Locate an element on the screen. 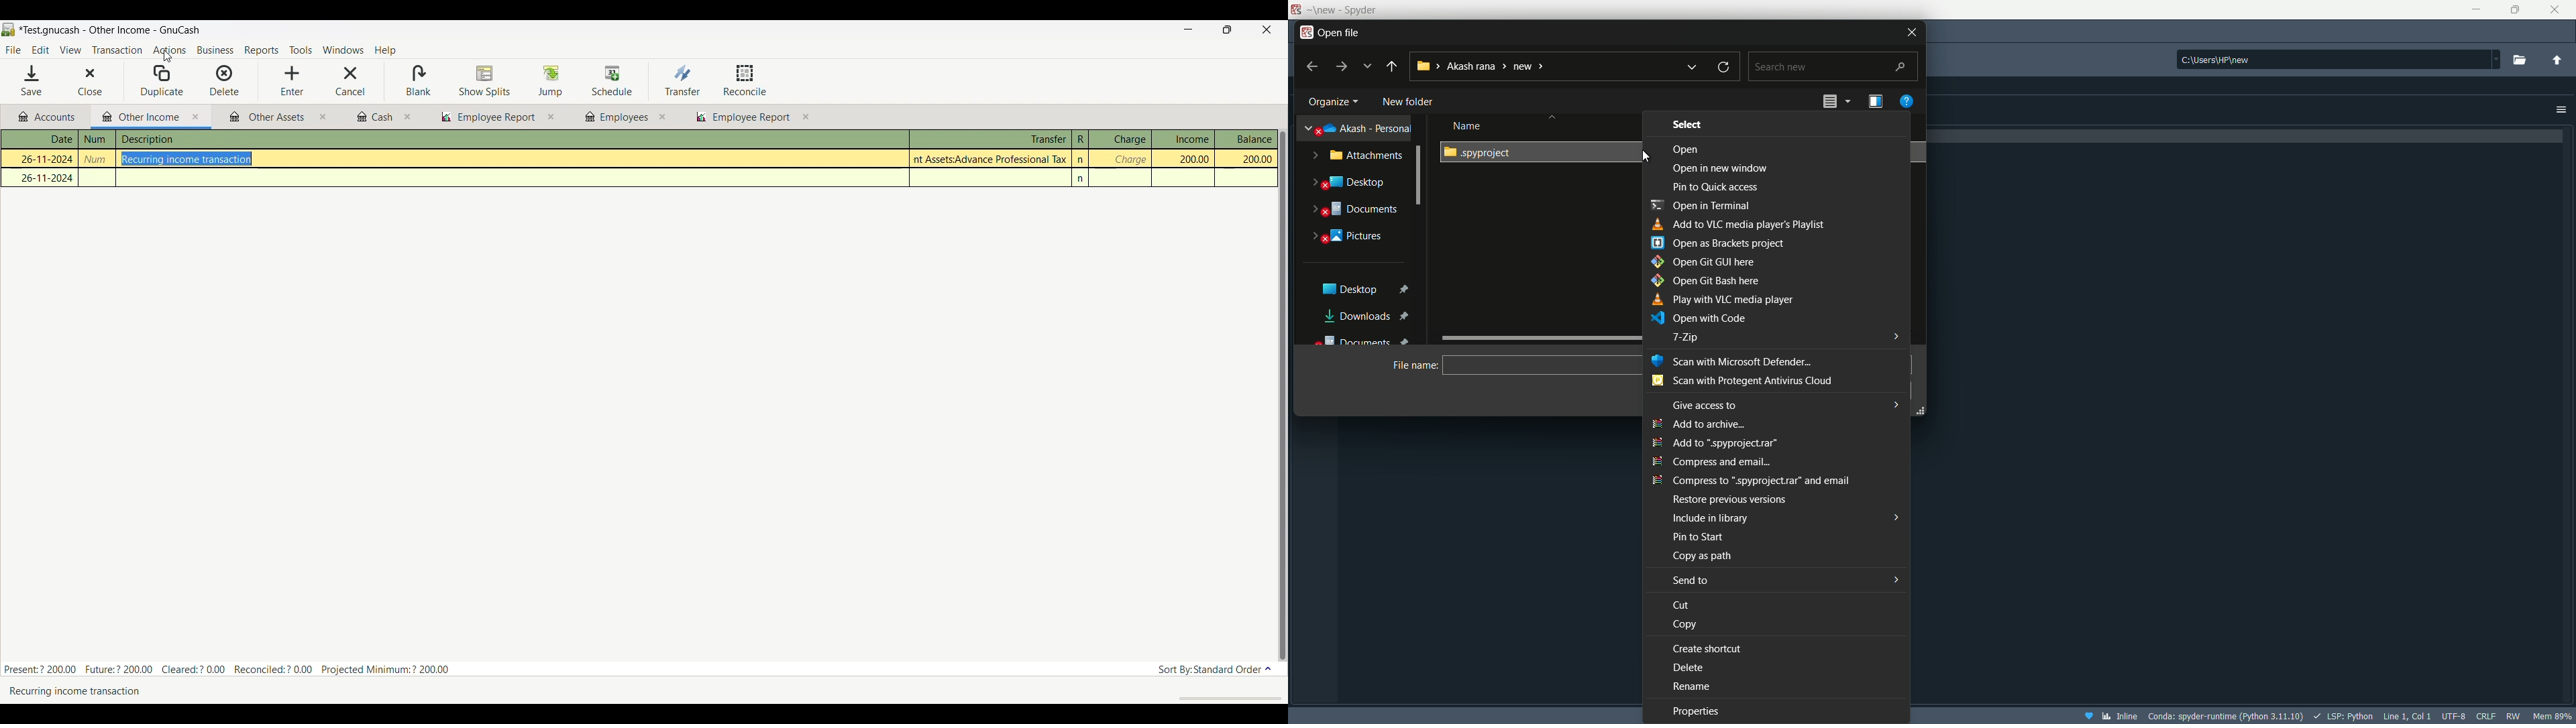  Windows menu is located at coordinates (343, 50).